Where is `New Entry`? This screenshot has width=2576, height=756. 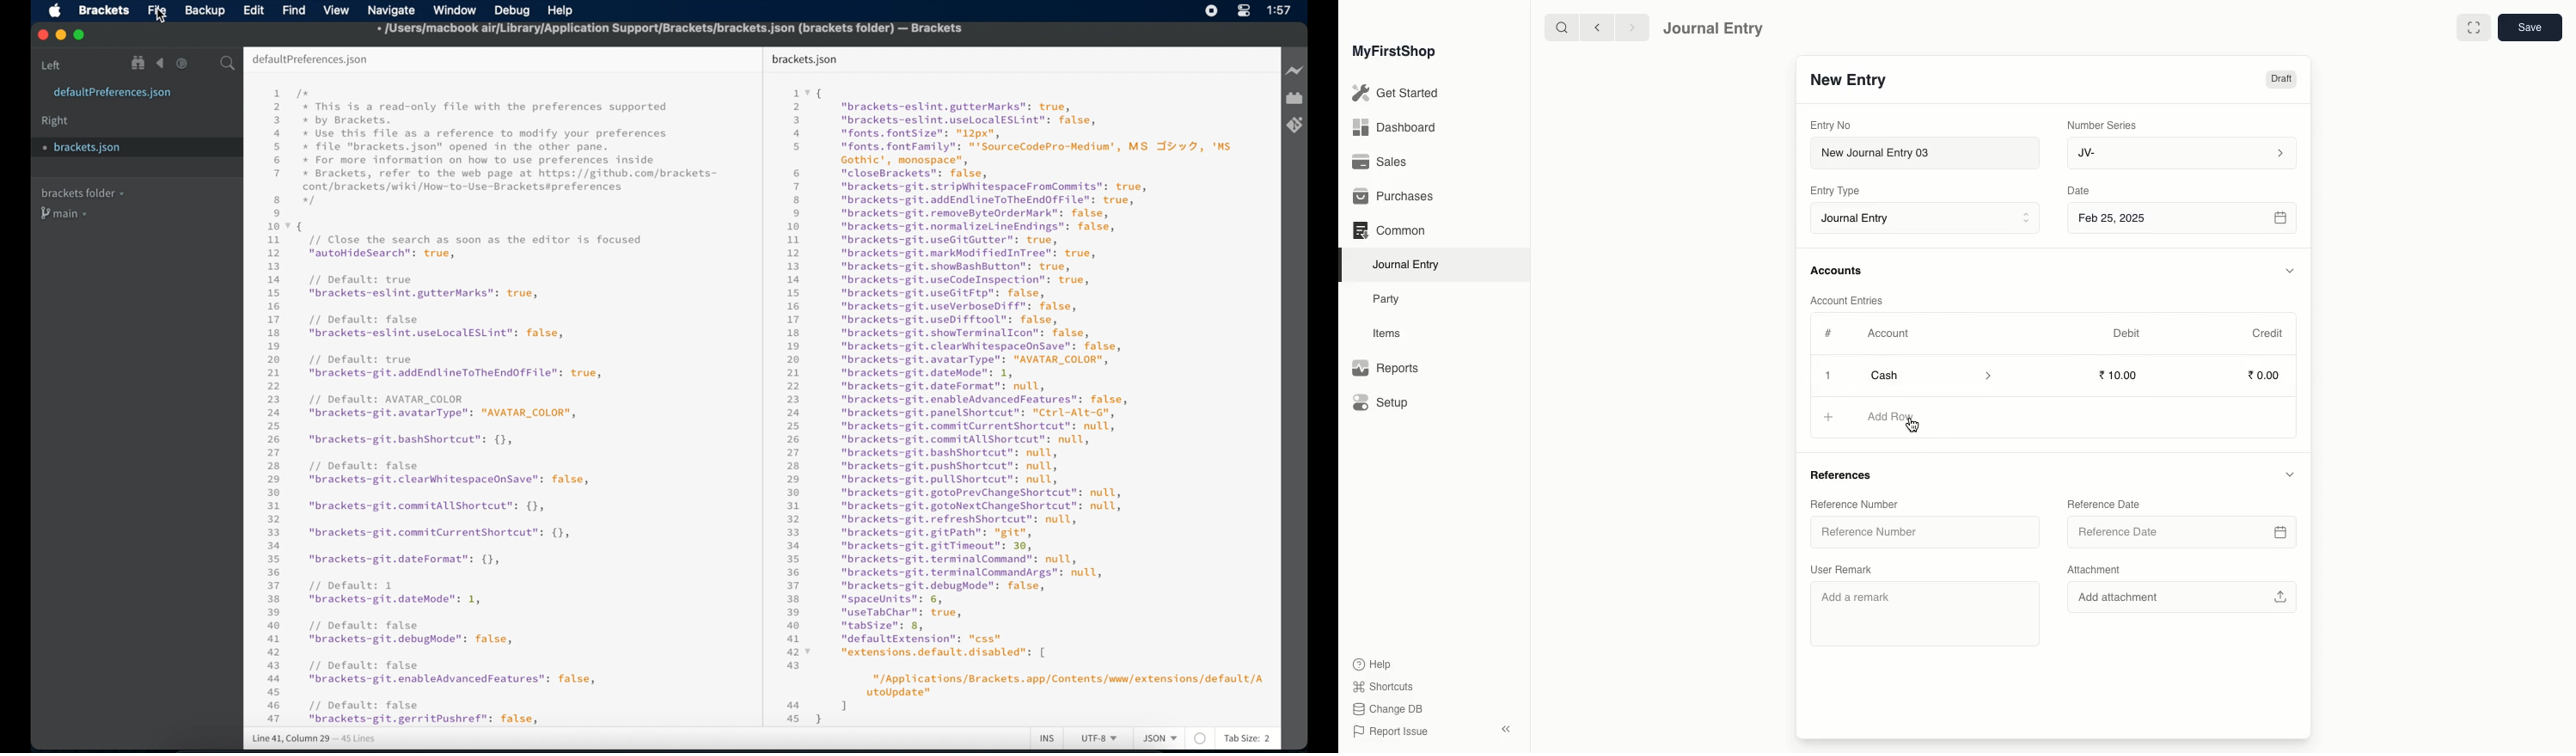 New Entry is located at coordinates (1848, 81).